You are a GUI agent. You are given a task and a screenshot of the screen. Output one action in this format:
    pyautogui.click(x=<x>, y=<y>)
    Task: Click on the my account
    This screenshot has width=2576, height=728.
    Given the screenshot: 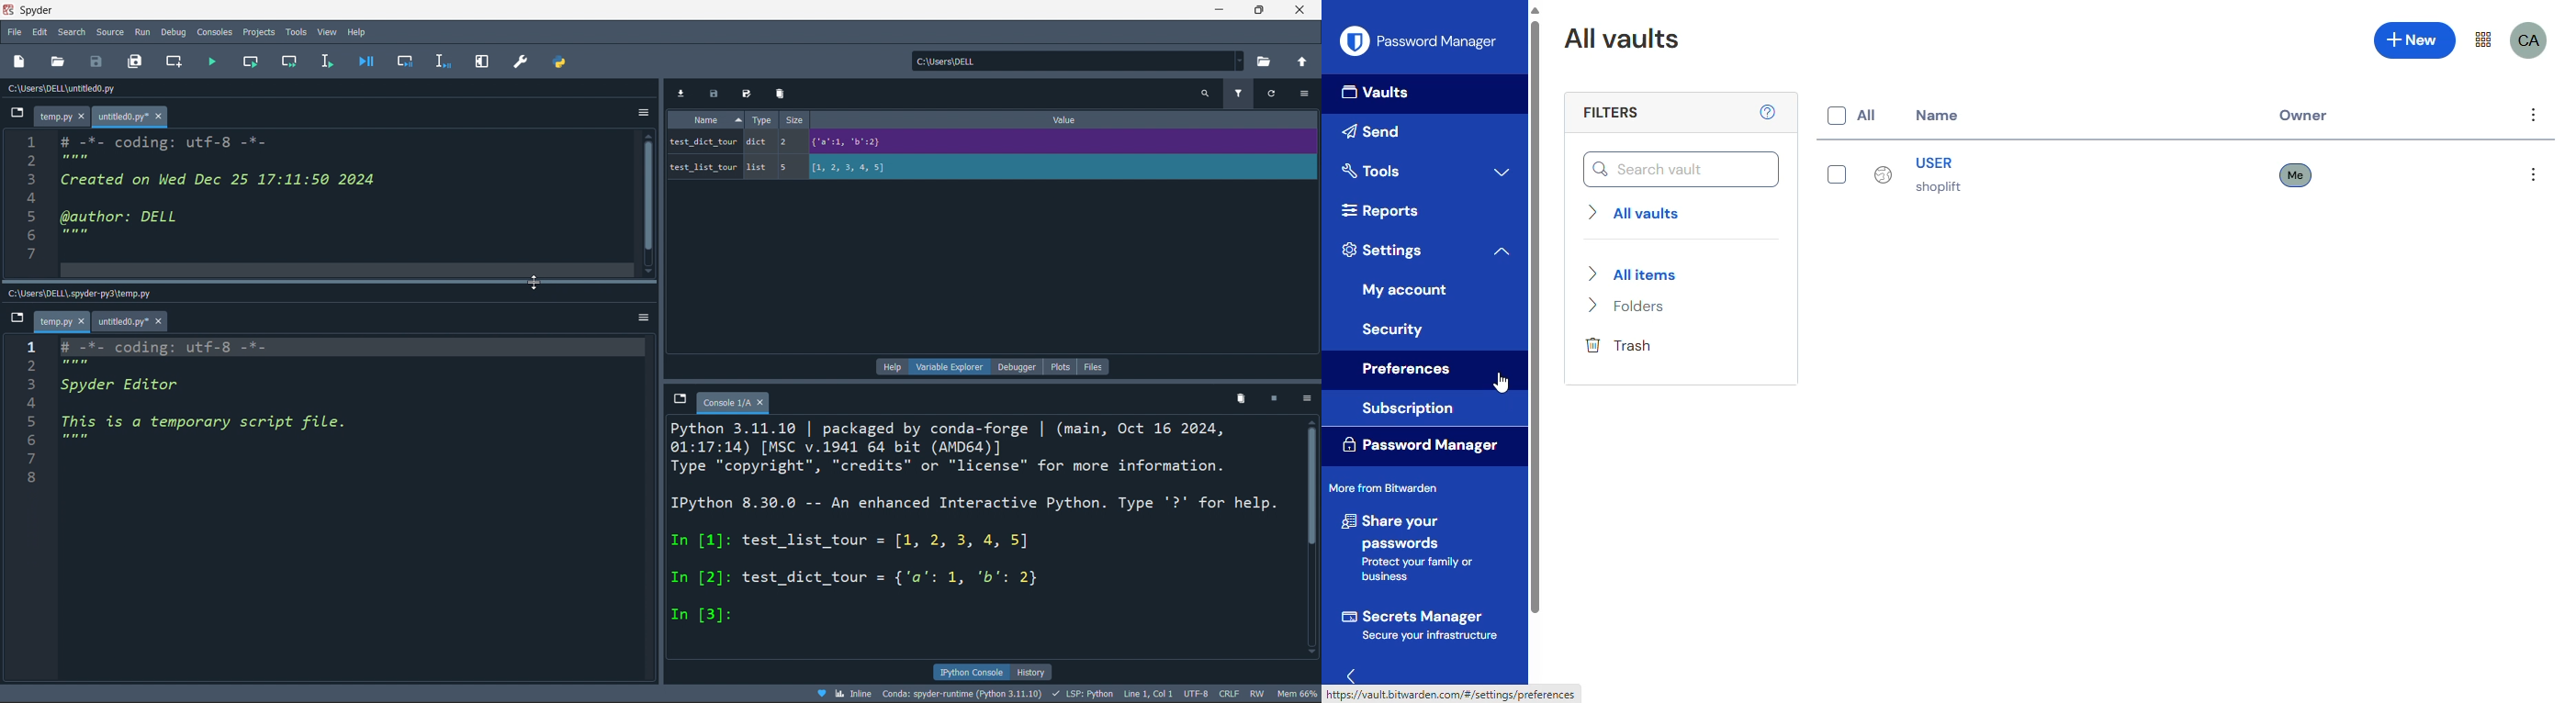 What is the action you would take?
    pyautogui.click(x=1405, y=290)
    